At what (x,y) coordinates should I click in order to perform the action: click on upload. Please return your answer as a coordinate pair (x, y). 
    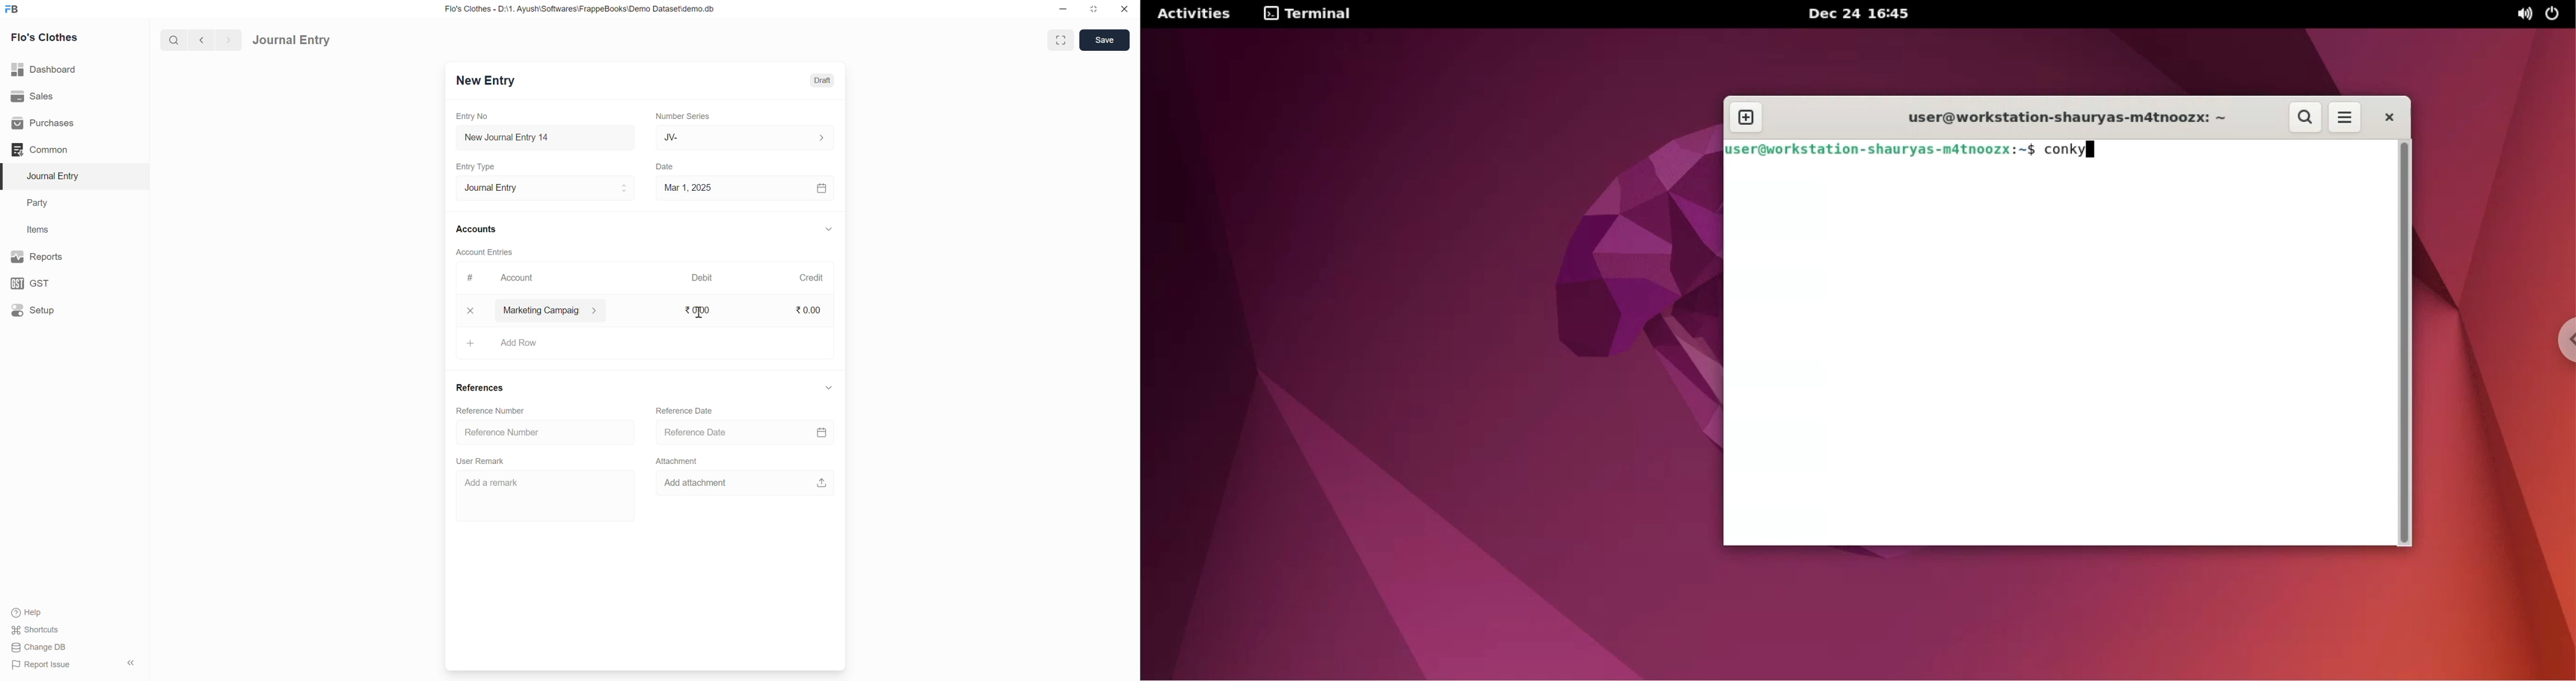
    Looking at the image, I should click on (823, 483).